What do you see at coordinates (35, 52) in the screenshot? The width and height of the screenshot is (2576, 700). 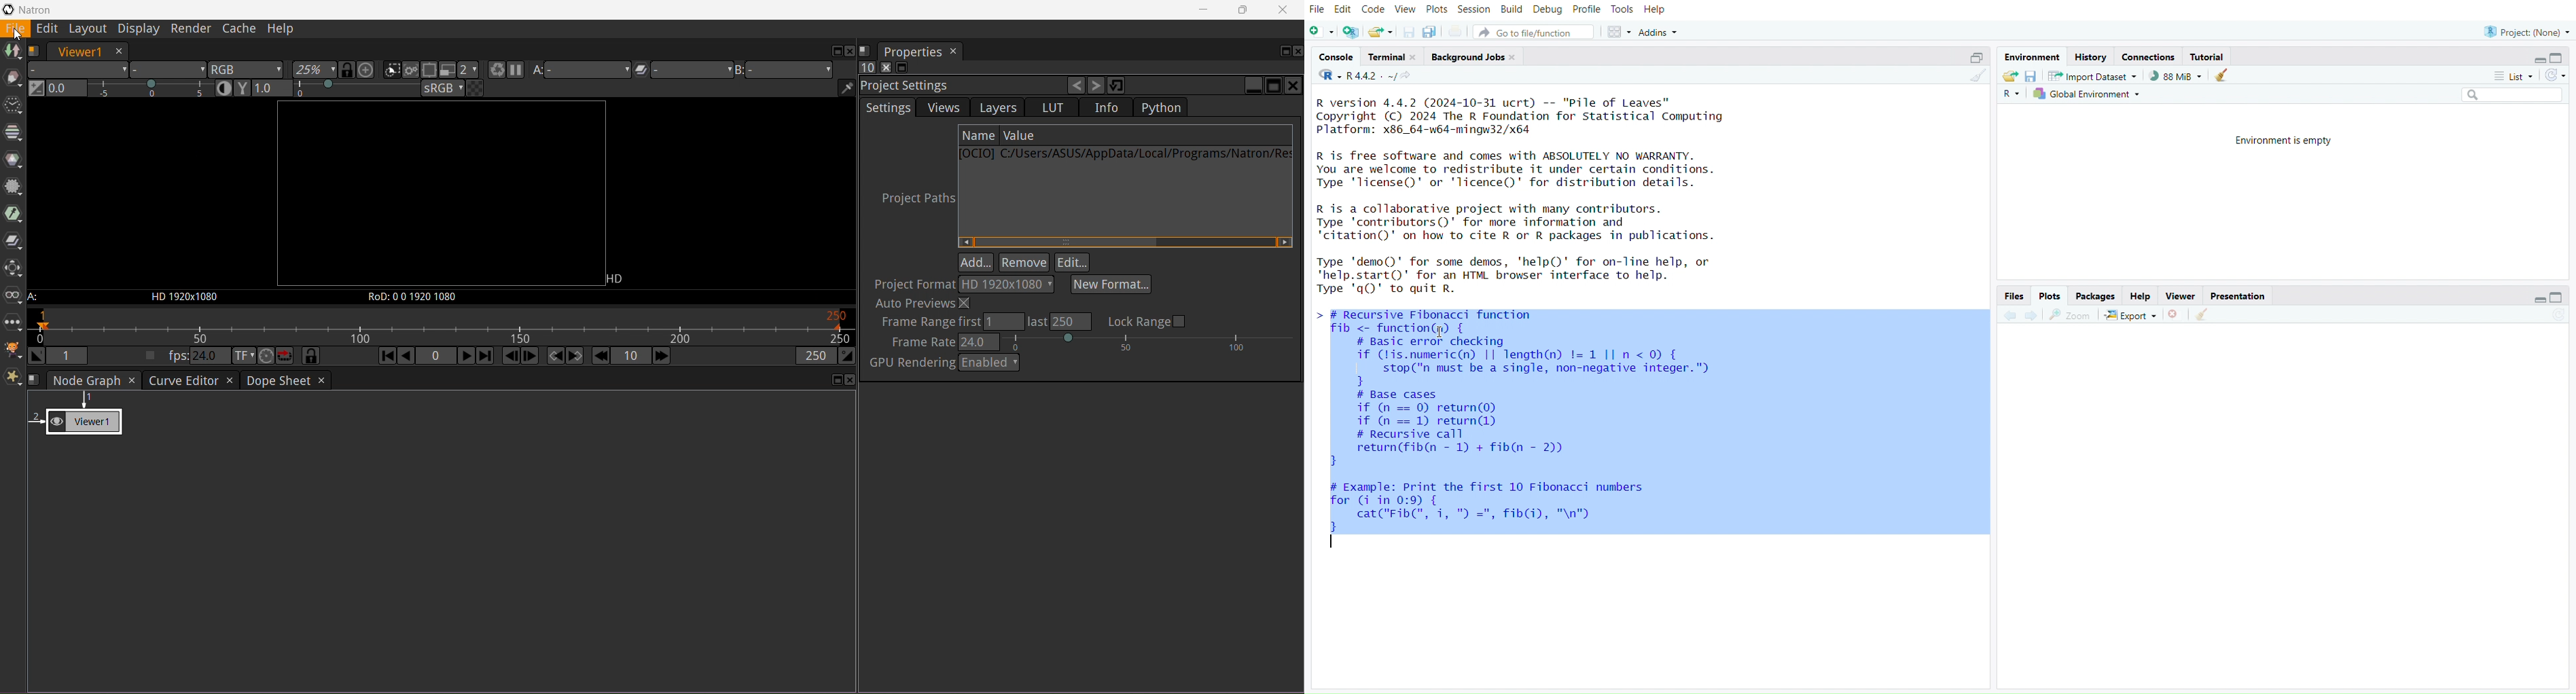 I see `Manage the layouts for this pane` at bounding box center [35, 52].